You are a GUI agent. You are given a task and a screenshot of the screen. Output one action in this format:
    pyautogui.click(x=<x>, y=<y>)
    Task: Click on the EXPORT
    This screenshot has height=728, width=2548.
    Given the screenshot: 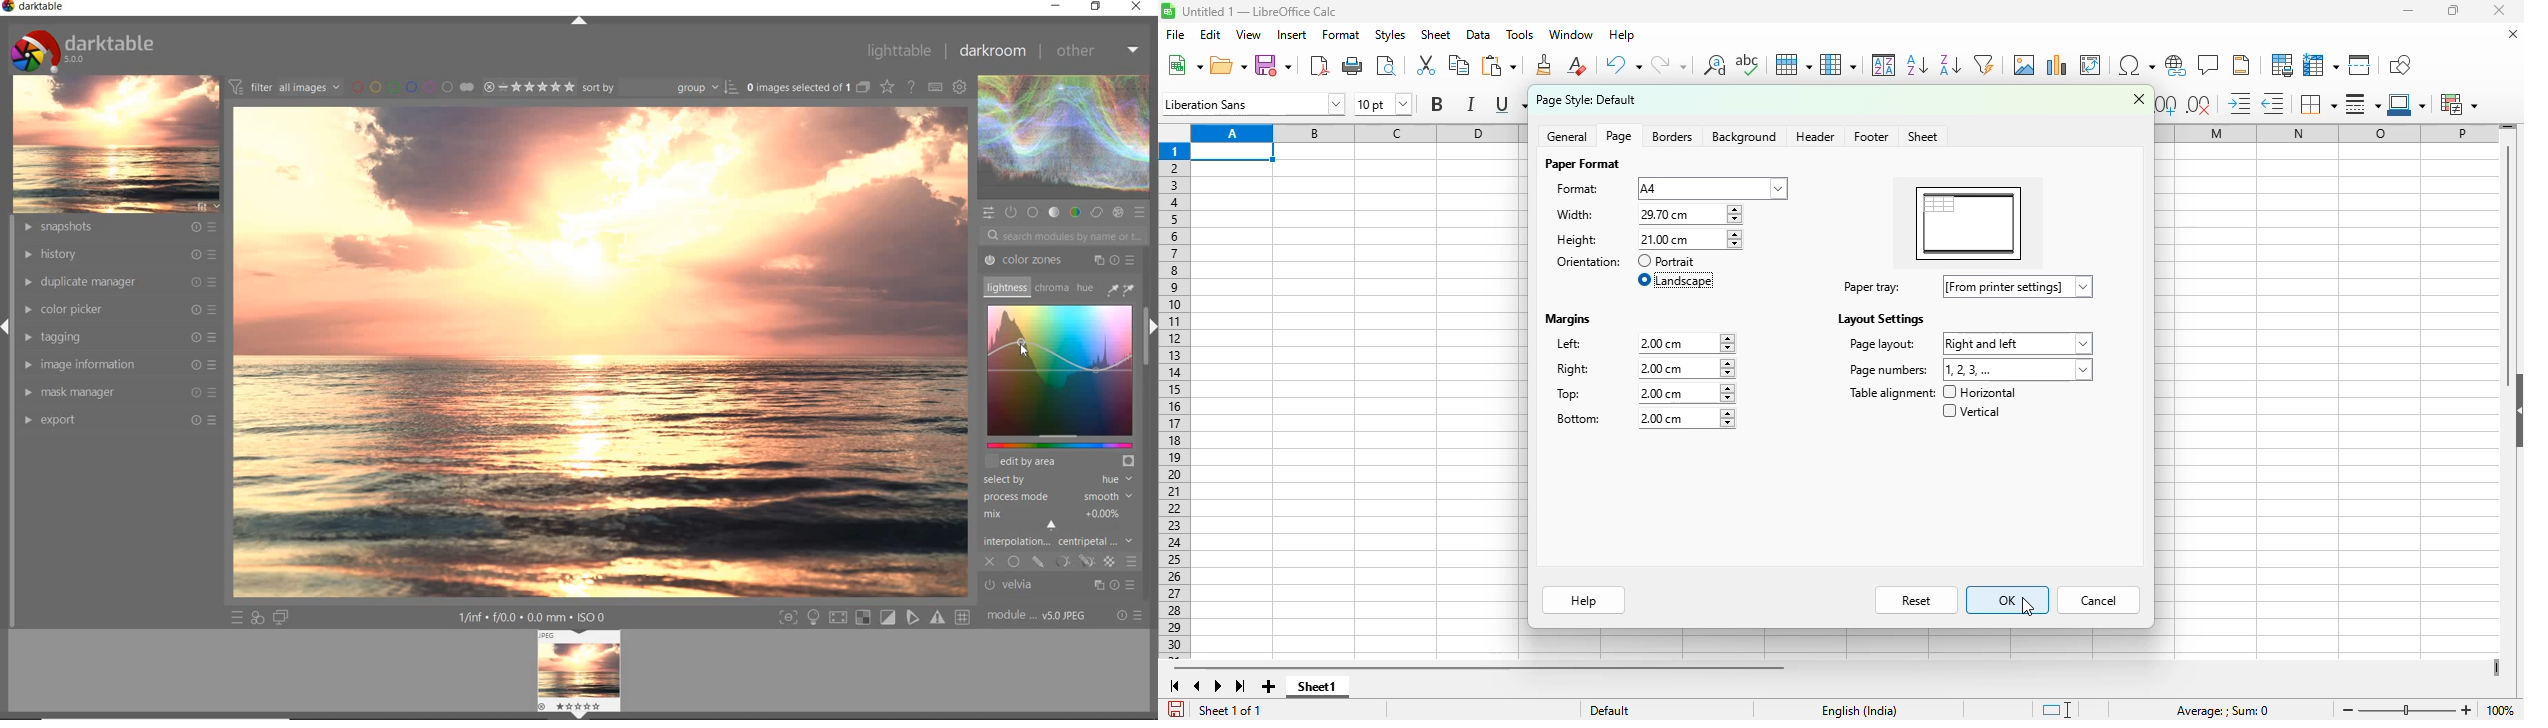 What is the action you would take?
    pyautogui.click(x=121, y=419)
    